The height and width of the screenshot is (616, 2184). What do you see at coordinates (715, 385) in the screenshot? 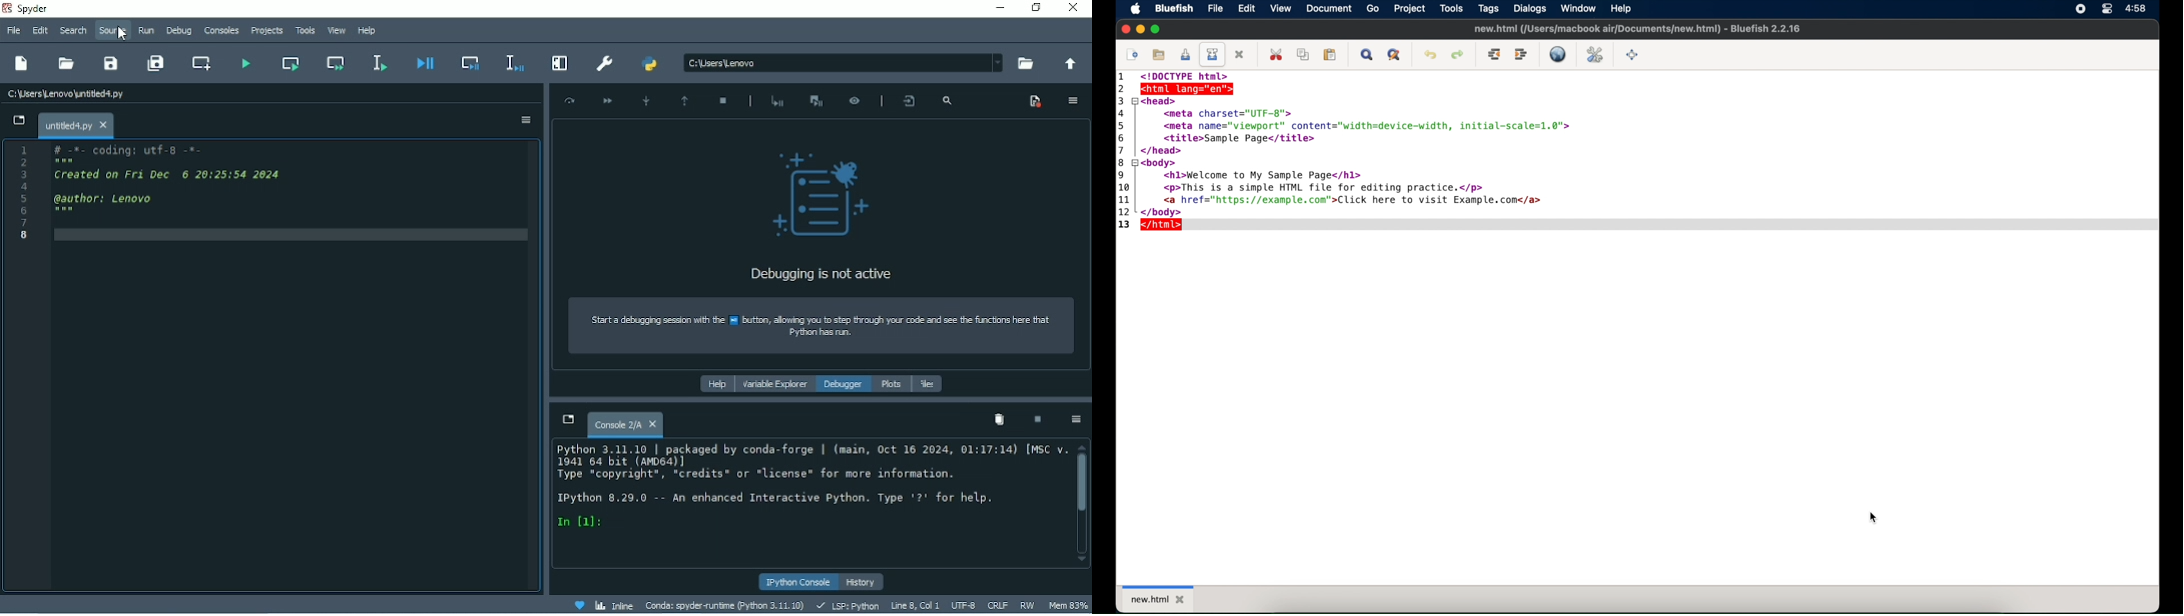
I see `Help` at bounding box center [715, 385].